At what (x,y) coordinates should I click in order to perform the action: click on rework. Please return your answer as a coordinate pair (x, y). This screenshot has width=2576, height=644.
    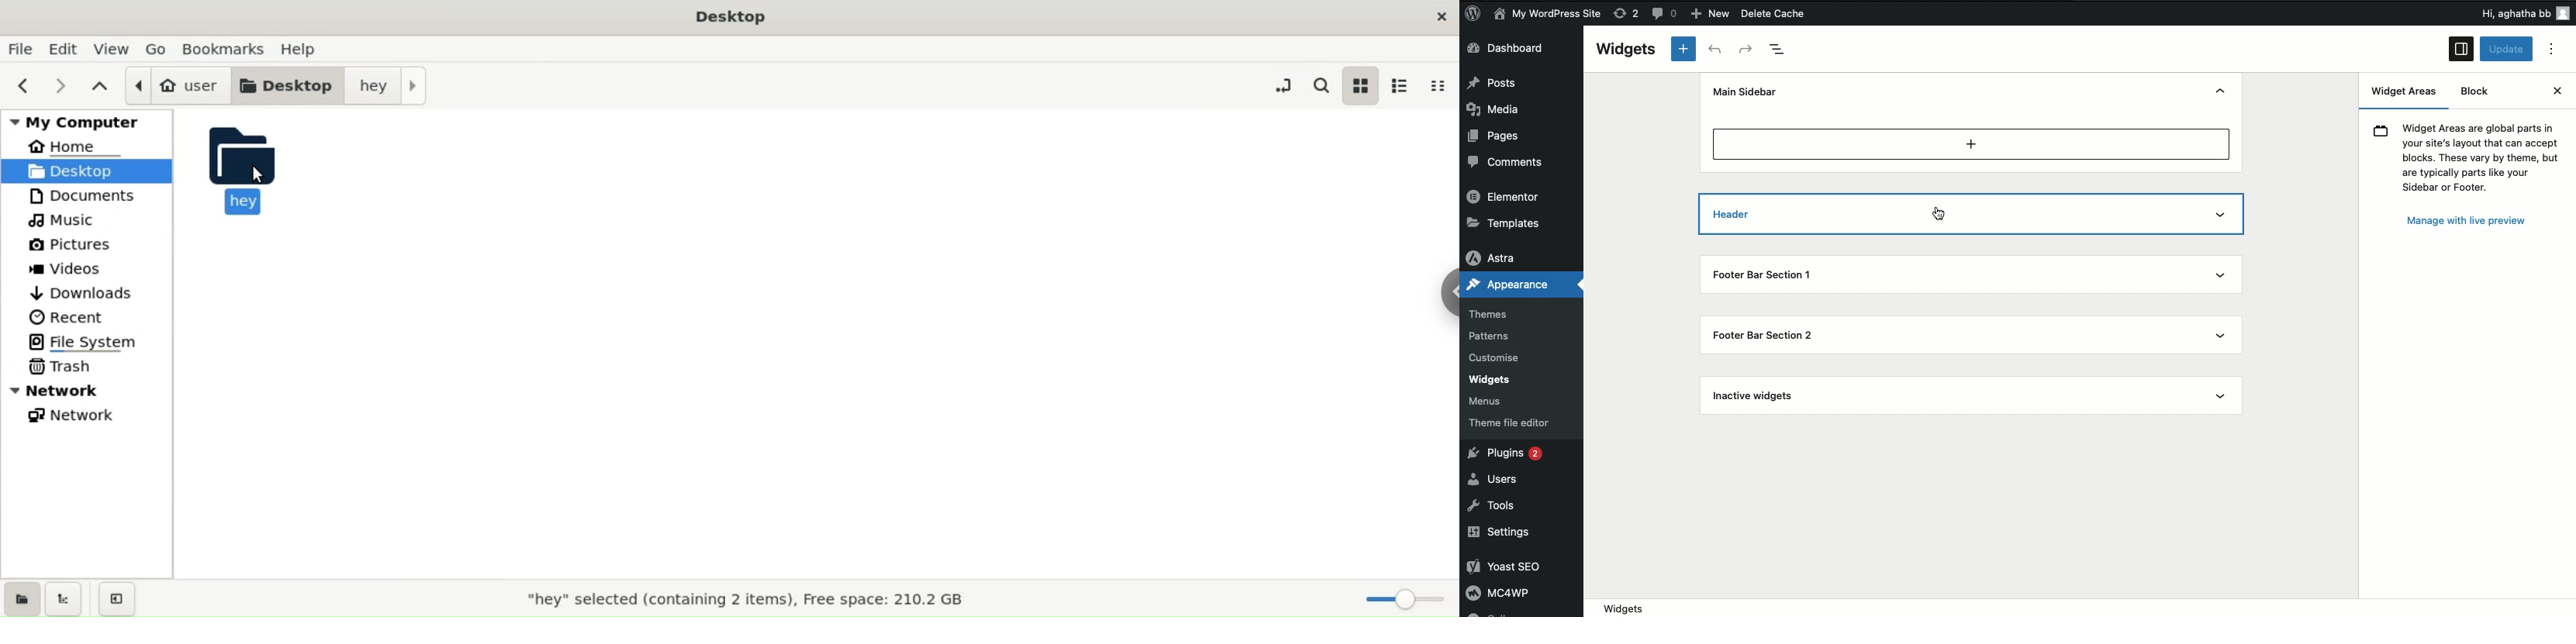
    Looking at the image, I should click on (1628, 16).